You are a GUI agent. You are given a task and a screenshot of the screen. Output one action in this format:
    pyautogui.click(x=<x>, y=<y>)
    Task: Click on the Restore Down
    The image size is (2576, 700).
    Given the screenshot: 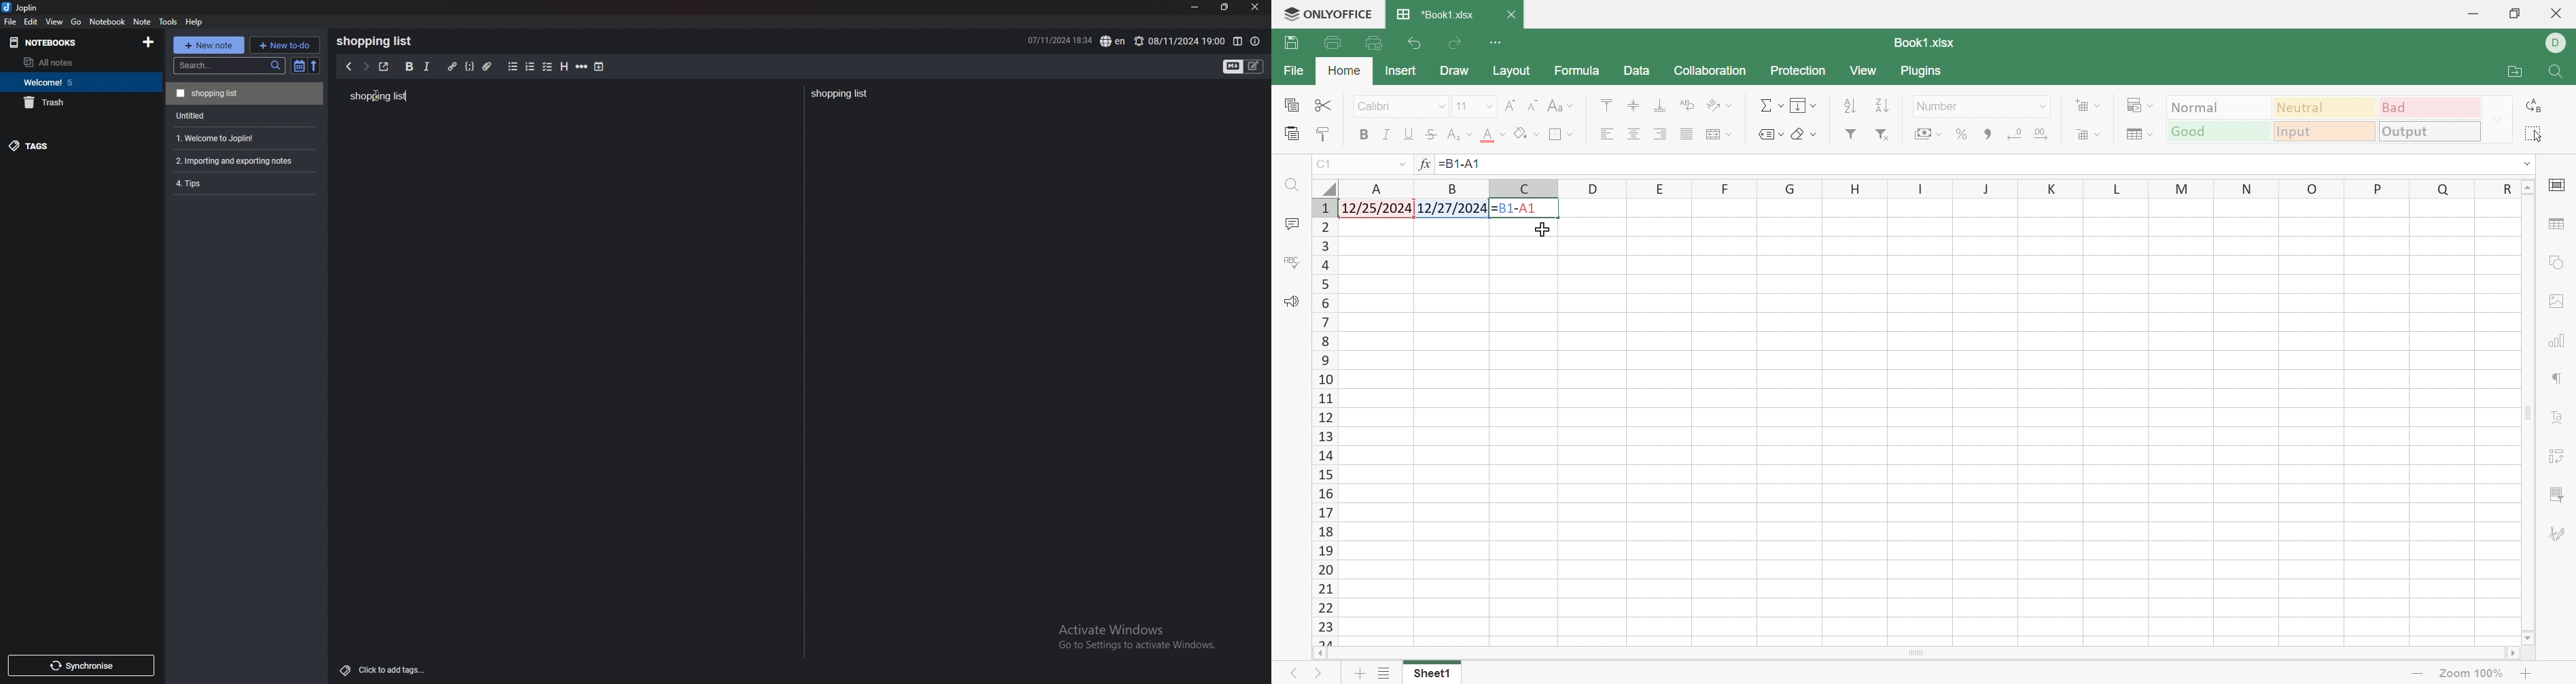 What is the action you would take?
    pyautogui.click(x=2516, y=14)
    